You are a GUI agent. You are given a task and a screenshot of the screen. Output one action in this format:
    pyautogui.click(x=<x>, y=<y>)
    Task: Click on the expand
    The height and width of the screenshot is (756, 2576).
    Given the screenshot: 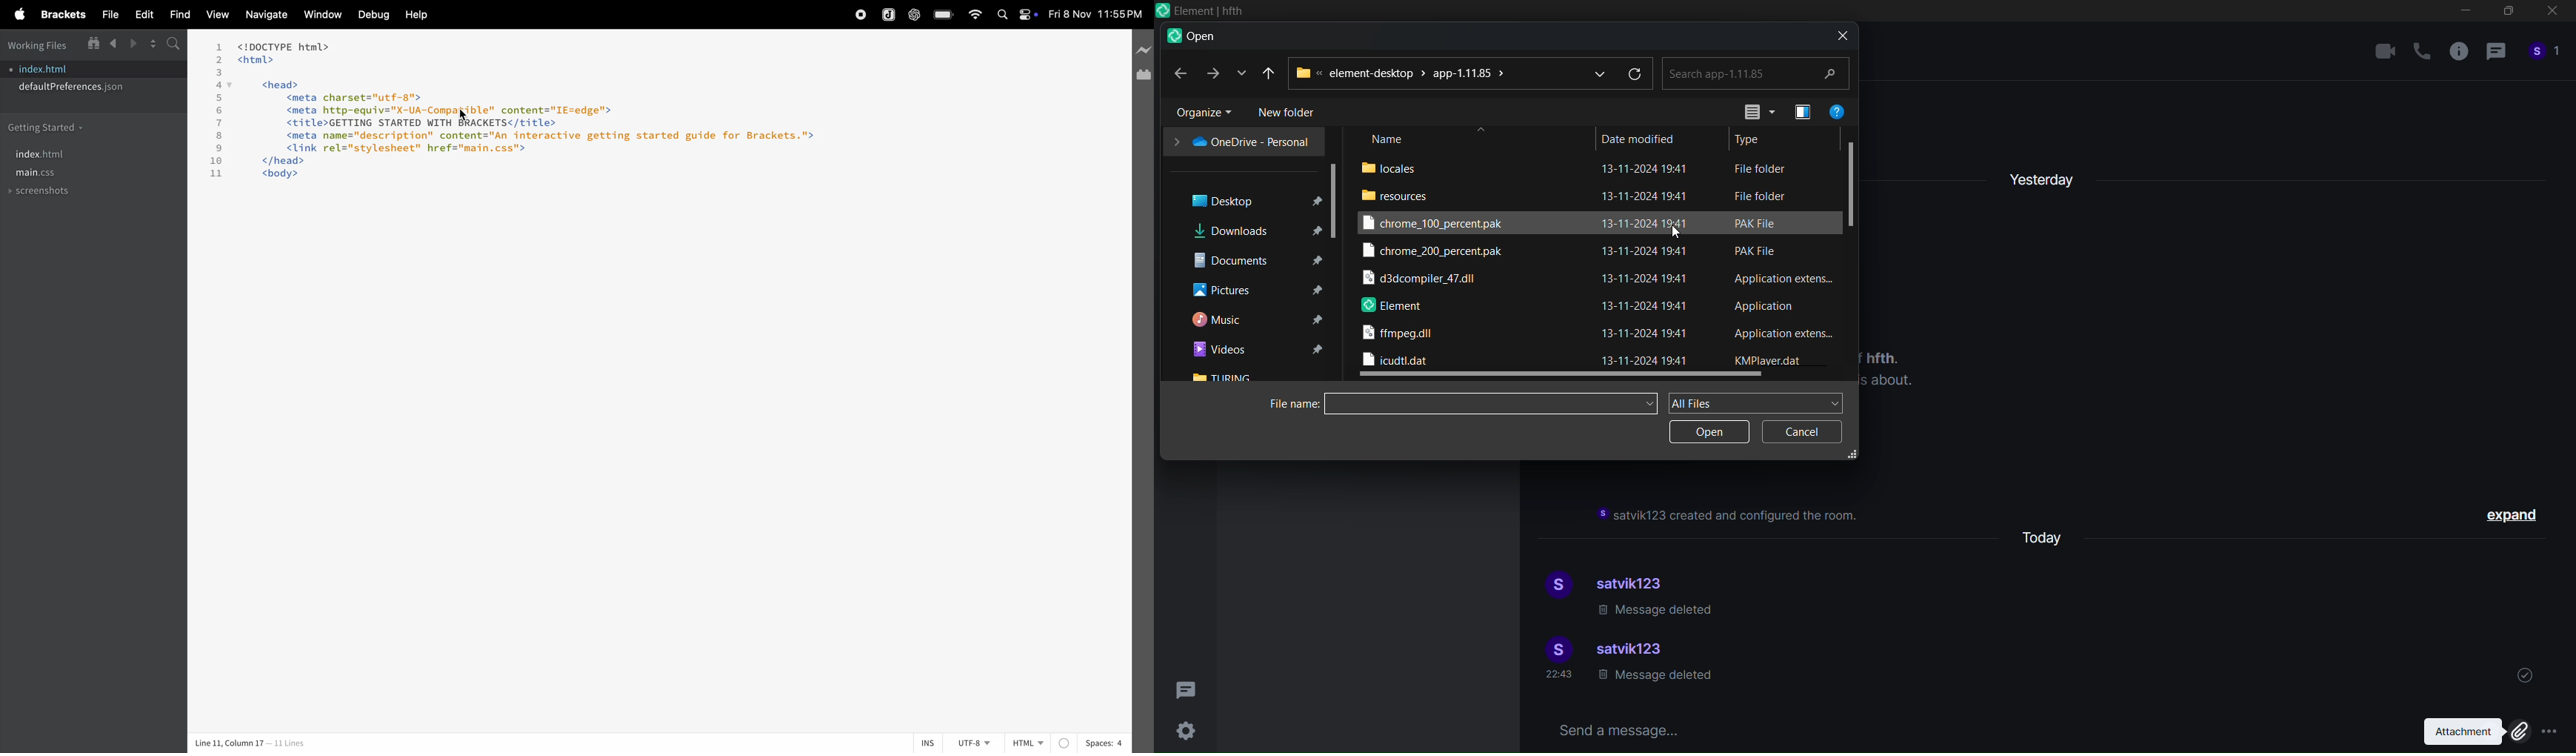 What is the action you would take?
    pyautogui.click(x=2515, y=517)
    